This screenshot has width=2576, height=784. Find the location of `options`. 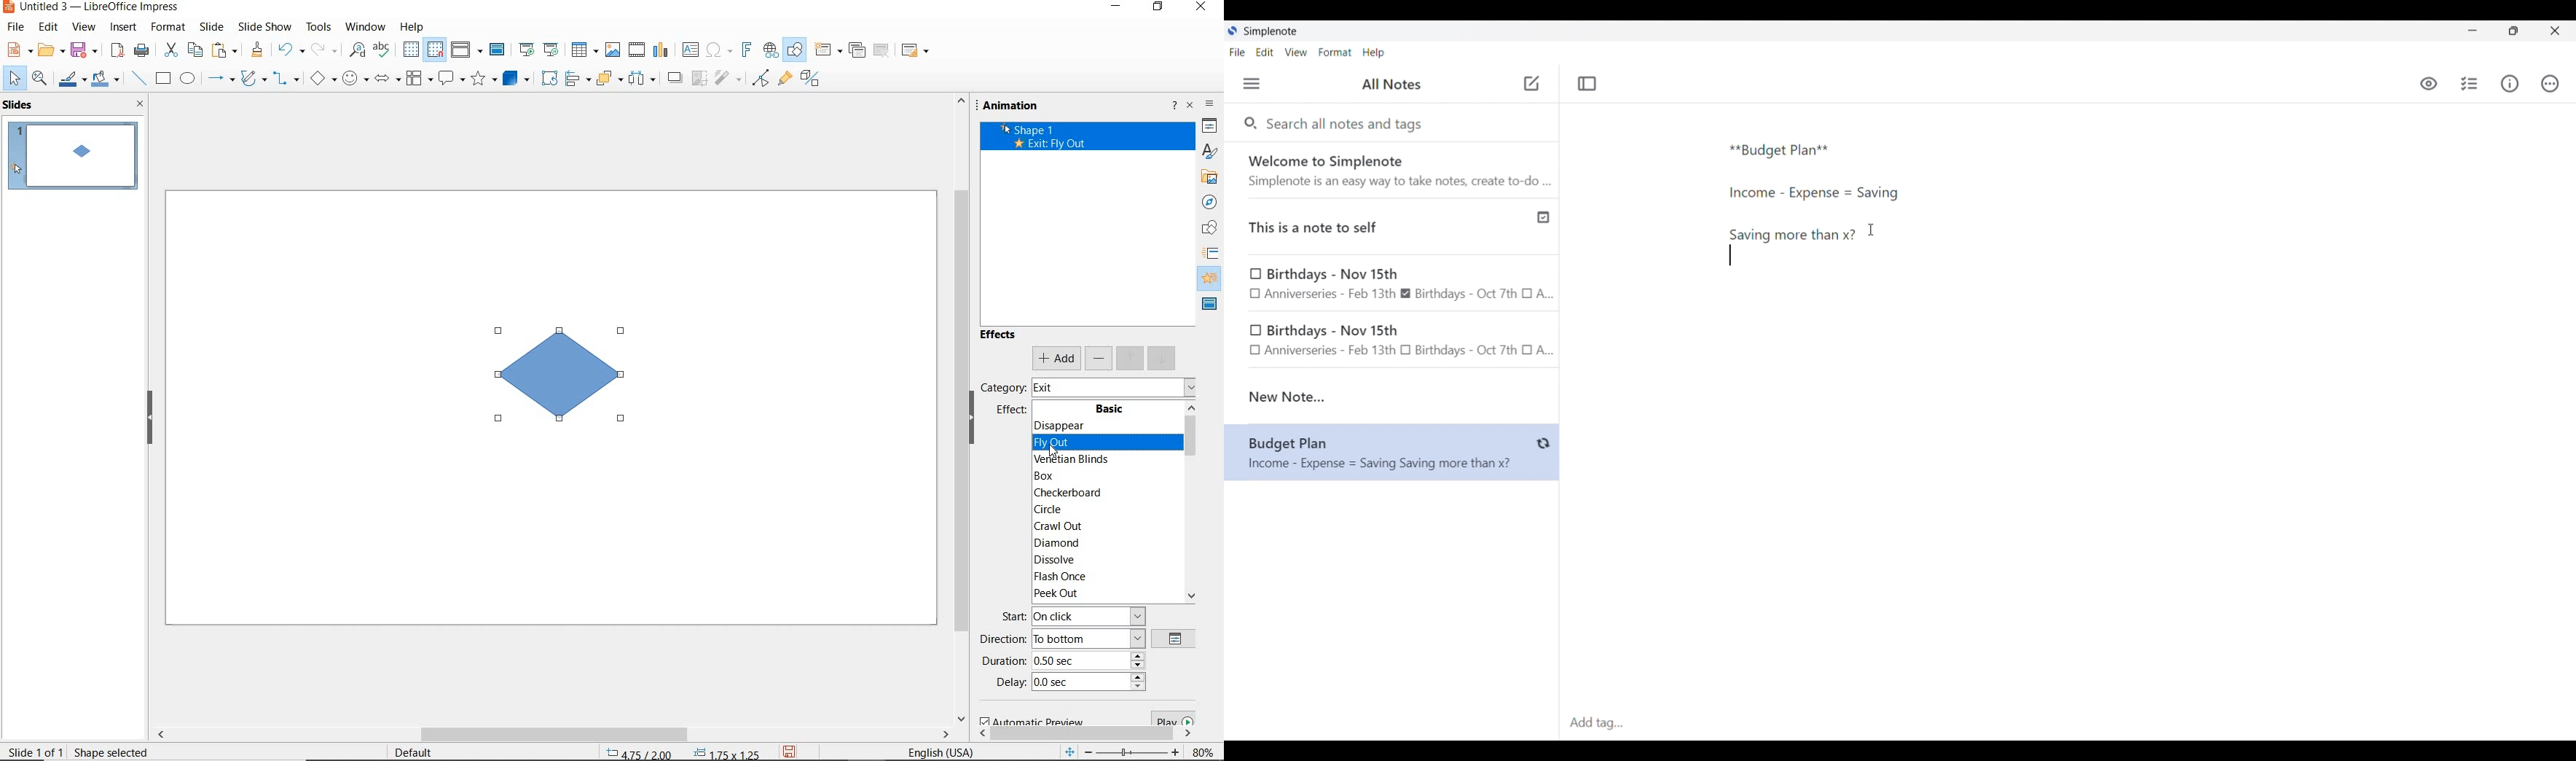

options is located at coordinates (1175, 639).